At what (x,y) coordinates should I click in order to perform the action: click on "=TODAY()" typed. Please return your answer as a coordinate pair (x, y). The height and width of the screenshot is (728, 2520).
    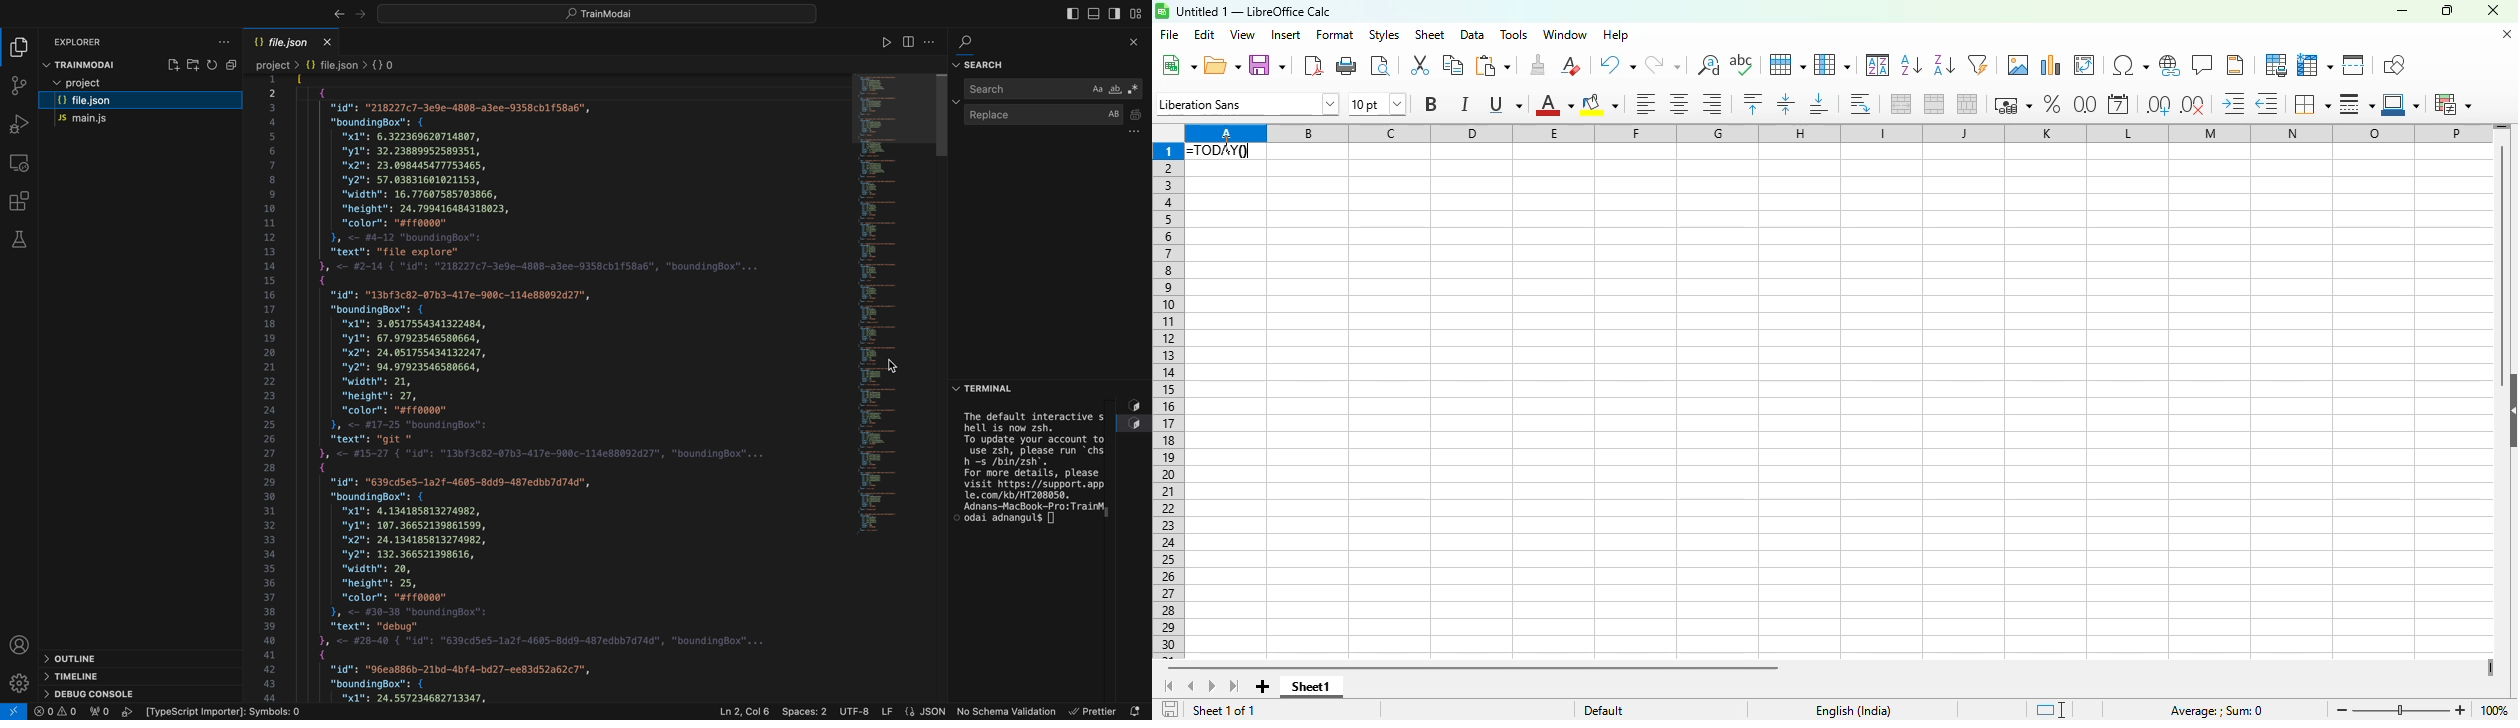
    Looking at the image, I should click on (1226, 151).